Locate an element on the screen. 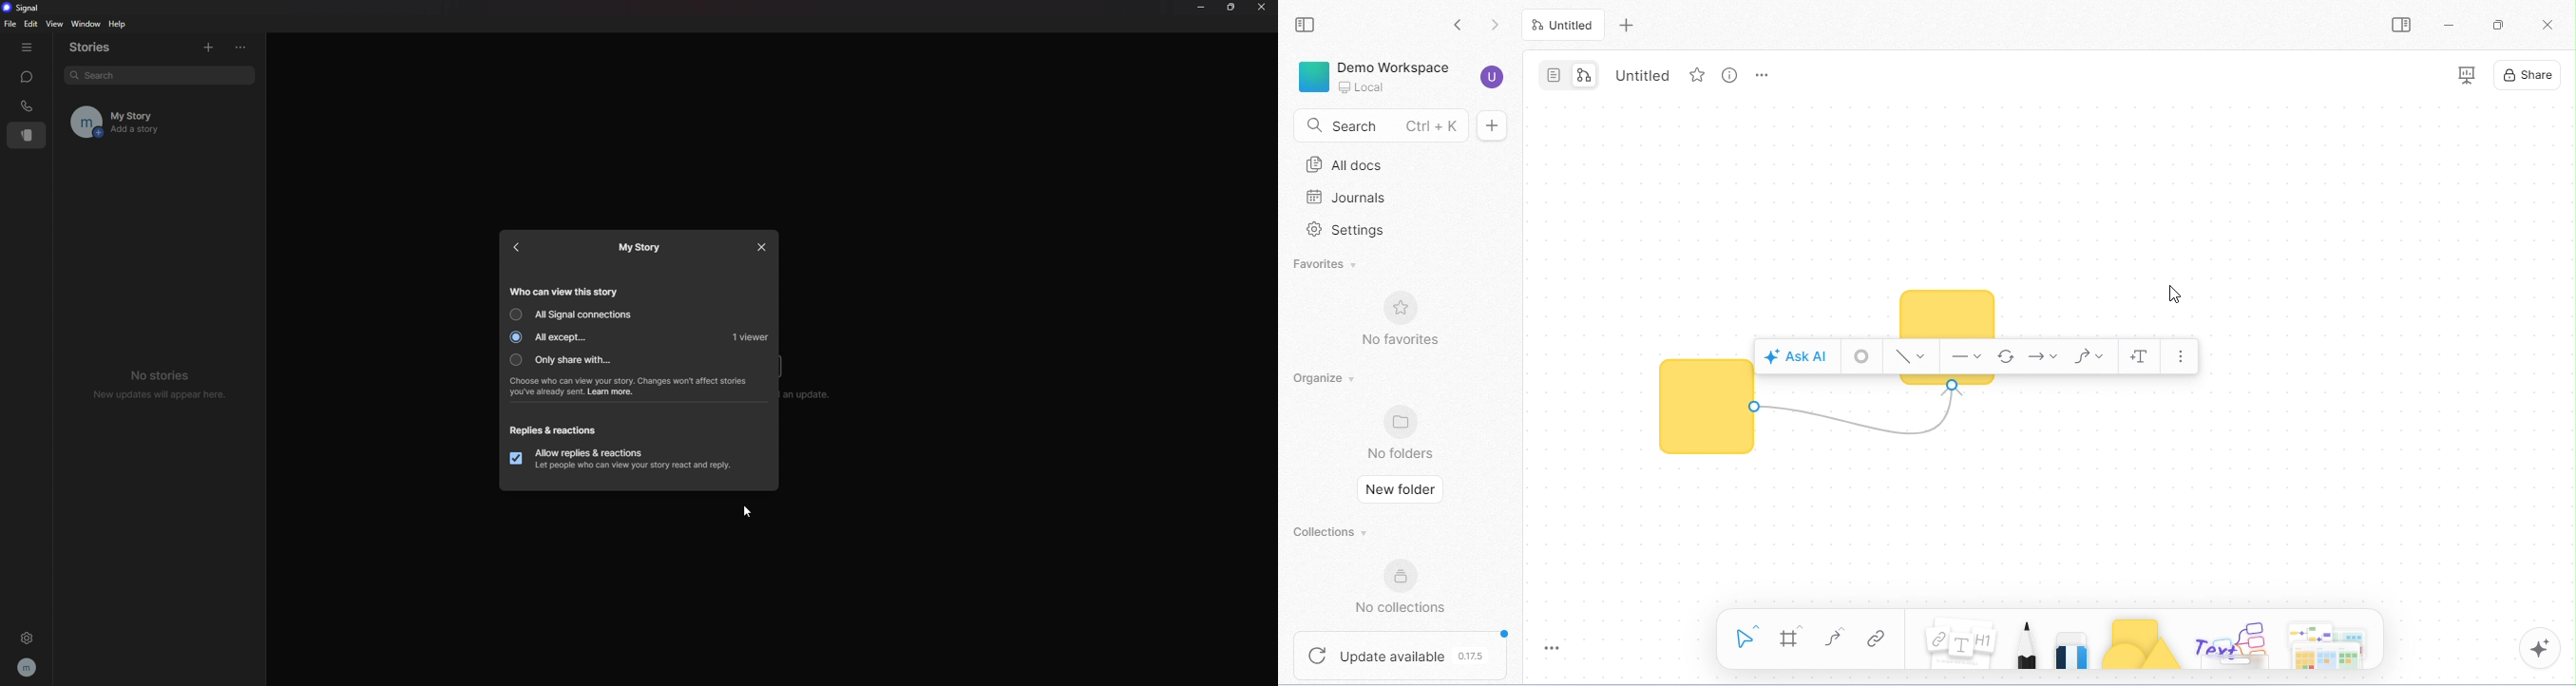 Image resolution: width=2576 pixels, height=700 pixels. notes is located at coordinates (1960, 644).